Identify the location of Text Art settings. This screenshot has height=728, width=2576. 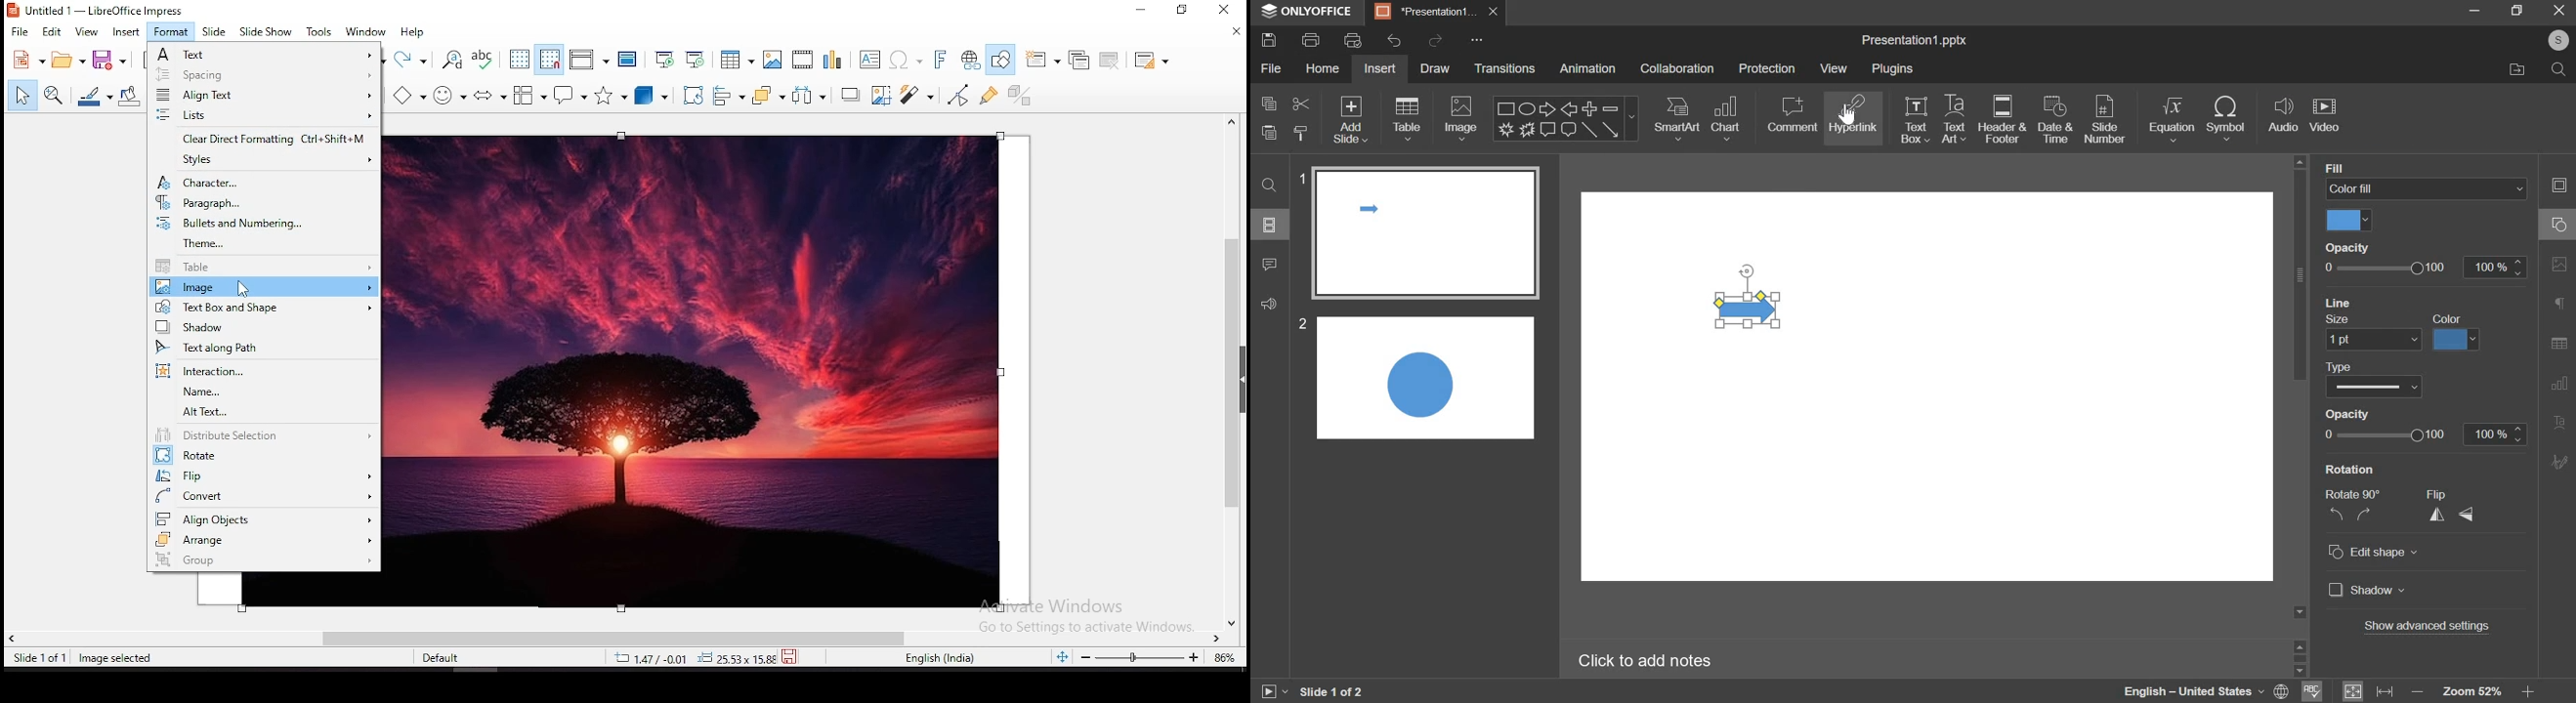
(2561, 422).